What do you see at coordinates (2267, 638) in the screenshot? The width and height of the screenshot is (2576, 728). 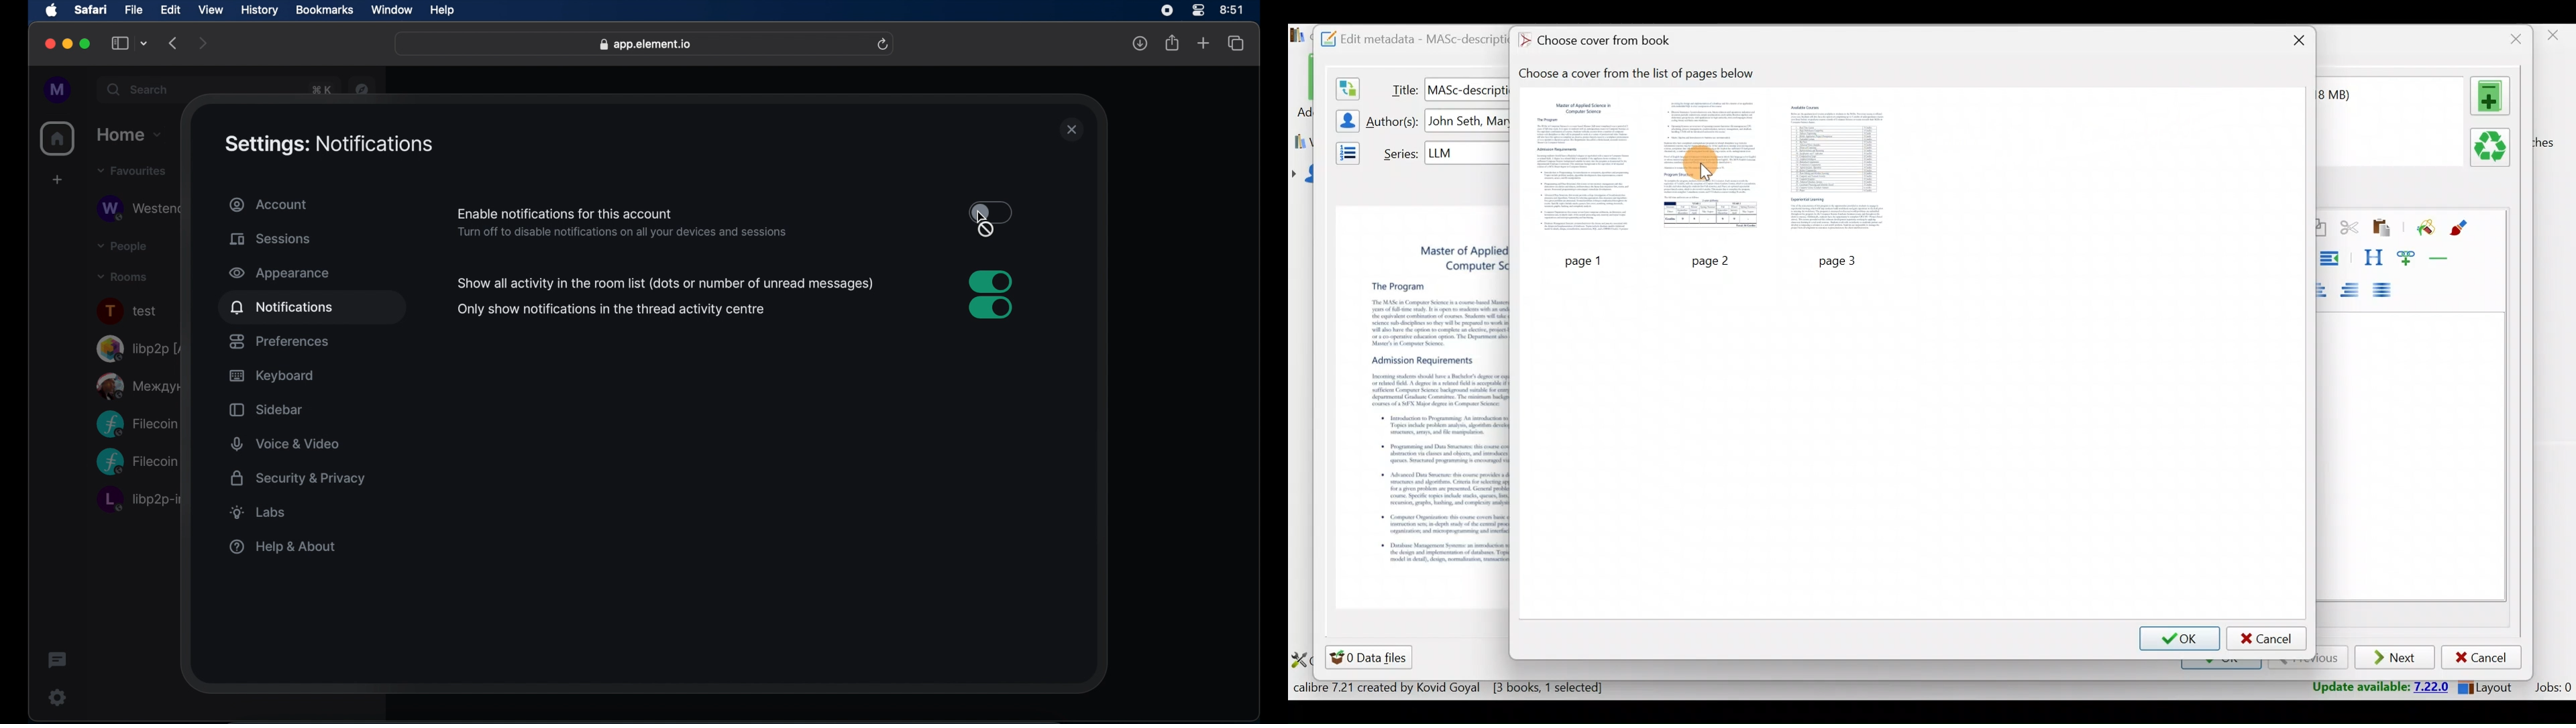 I see `cancel` at bounding box center [2267, 638].